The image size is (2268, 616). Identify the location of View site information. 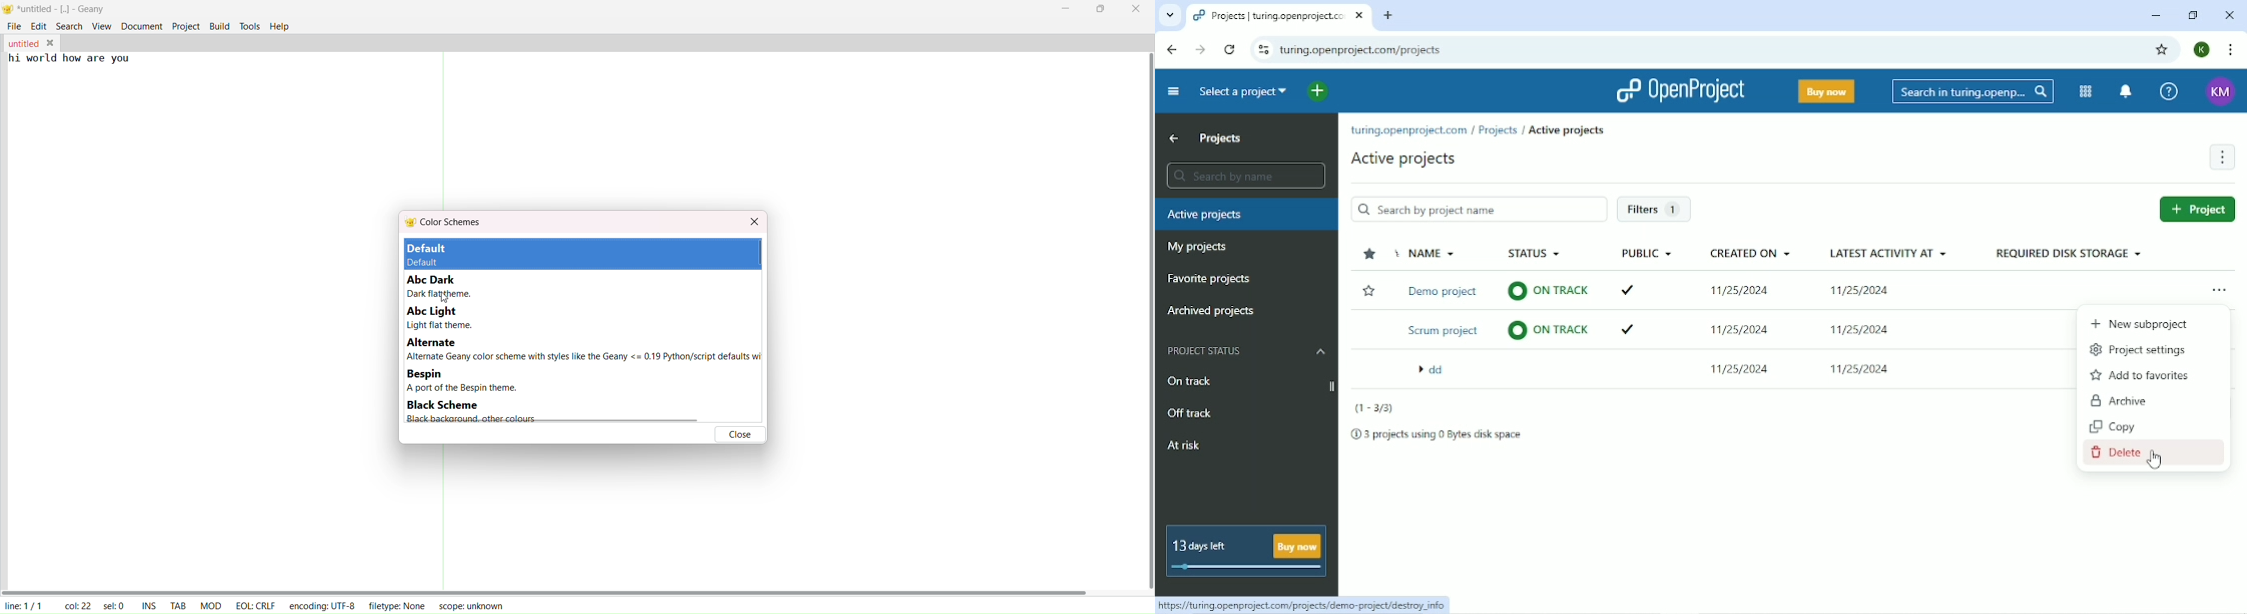
(1263, 48).